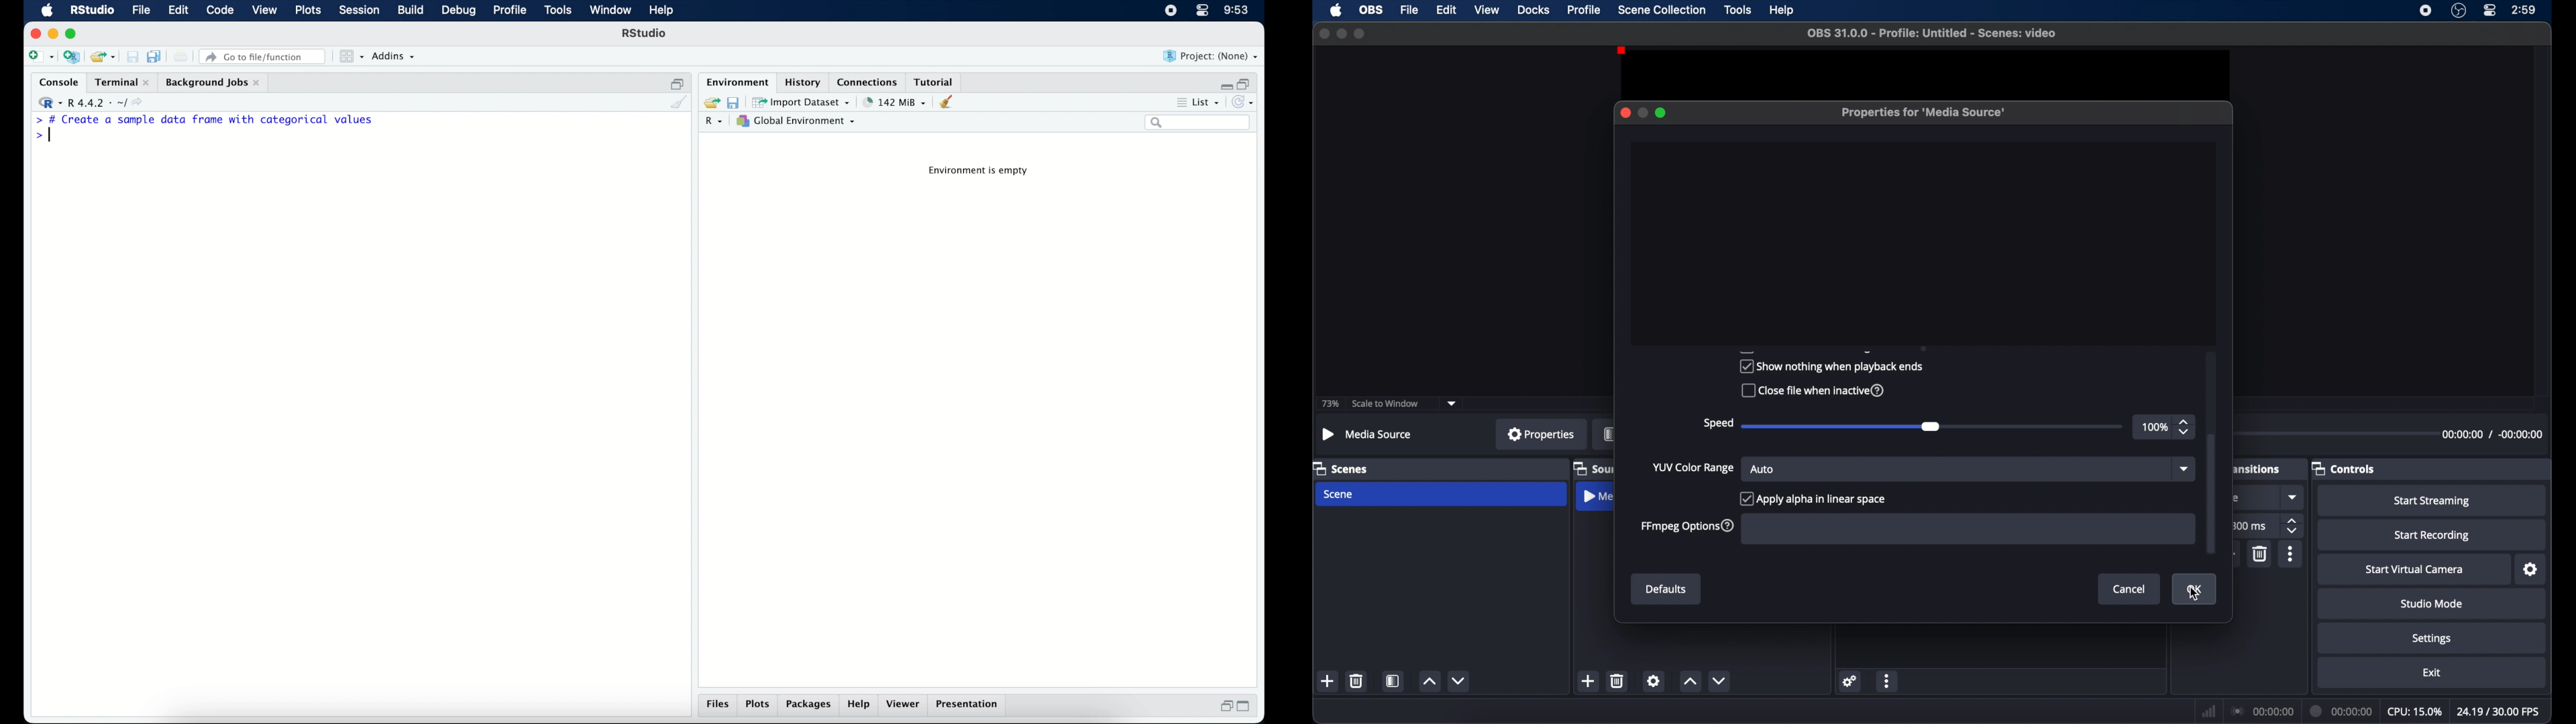 Image resolution: width=2576 pixels, height=728 pixels. What do you see at coordinates (951, 103) in the screenshot?
I see `clear` at bounding box center [951, 103].